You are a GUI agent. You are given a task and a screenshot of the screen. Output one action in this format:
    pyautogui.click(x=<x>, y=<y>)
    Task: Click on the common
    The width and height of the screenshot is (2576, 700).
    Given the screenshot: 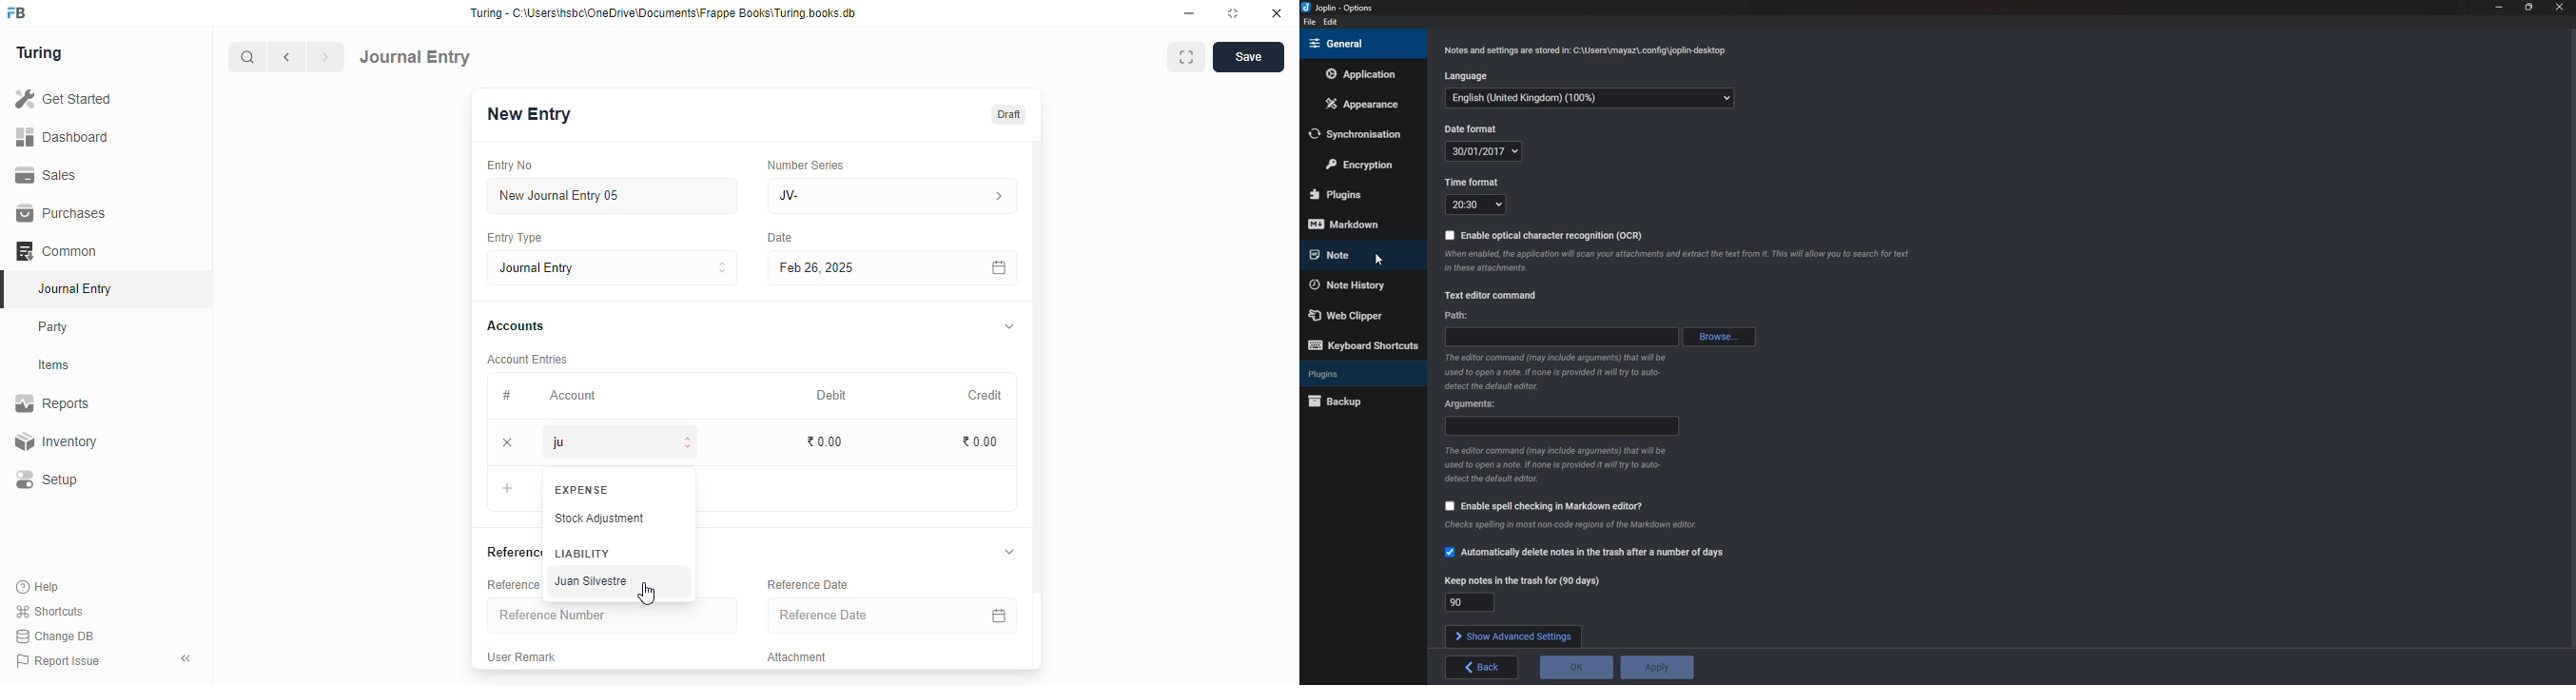 What is the action you would take?
    pyautogui.click(x=58, y=251)
    